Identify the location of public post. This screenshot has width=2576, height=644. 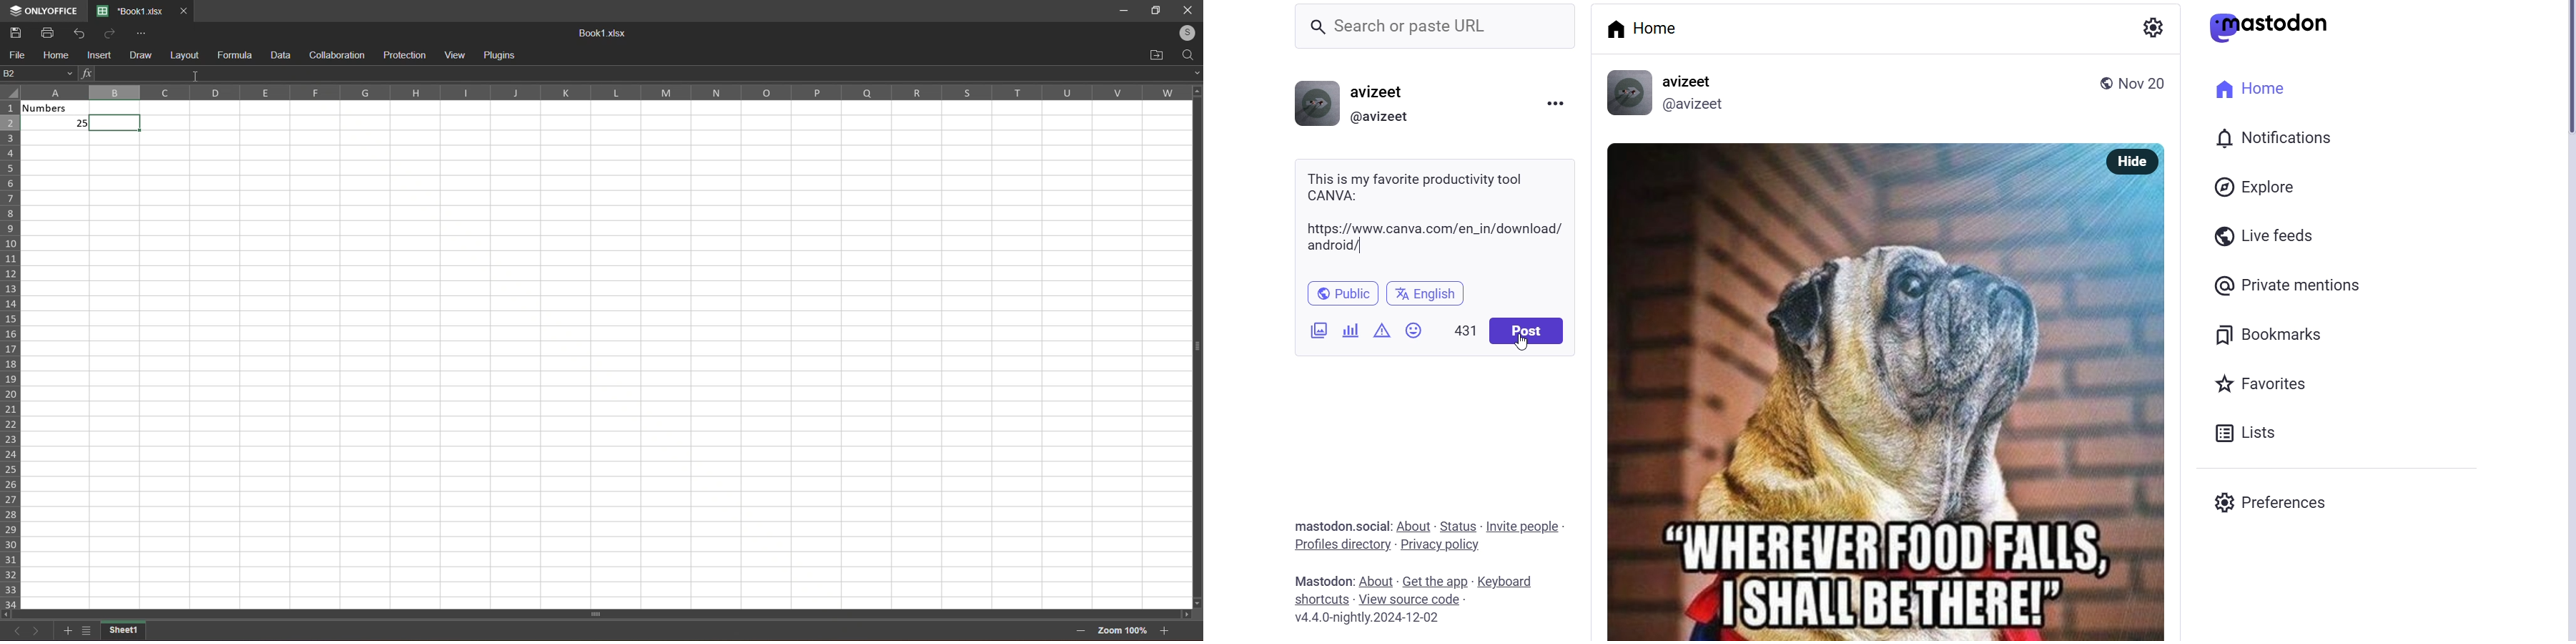
(2099, 82).